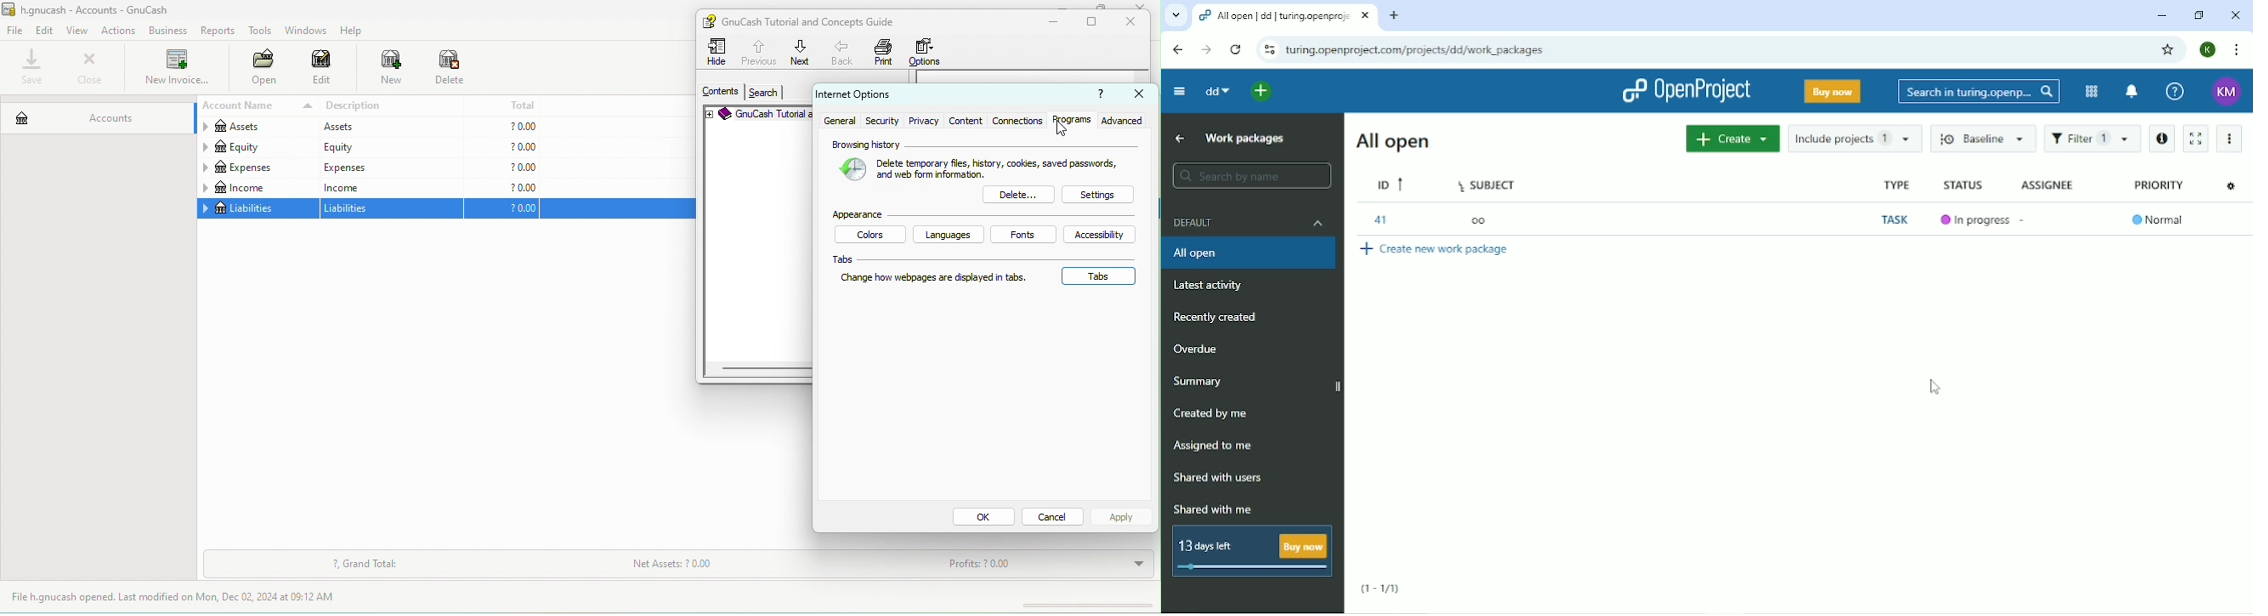 This screenshot has height=616, width=2268. I want to click on edit, so click(46, 30).